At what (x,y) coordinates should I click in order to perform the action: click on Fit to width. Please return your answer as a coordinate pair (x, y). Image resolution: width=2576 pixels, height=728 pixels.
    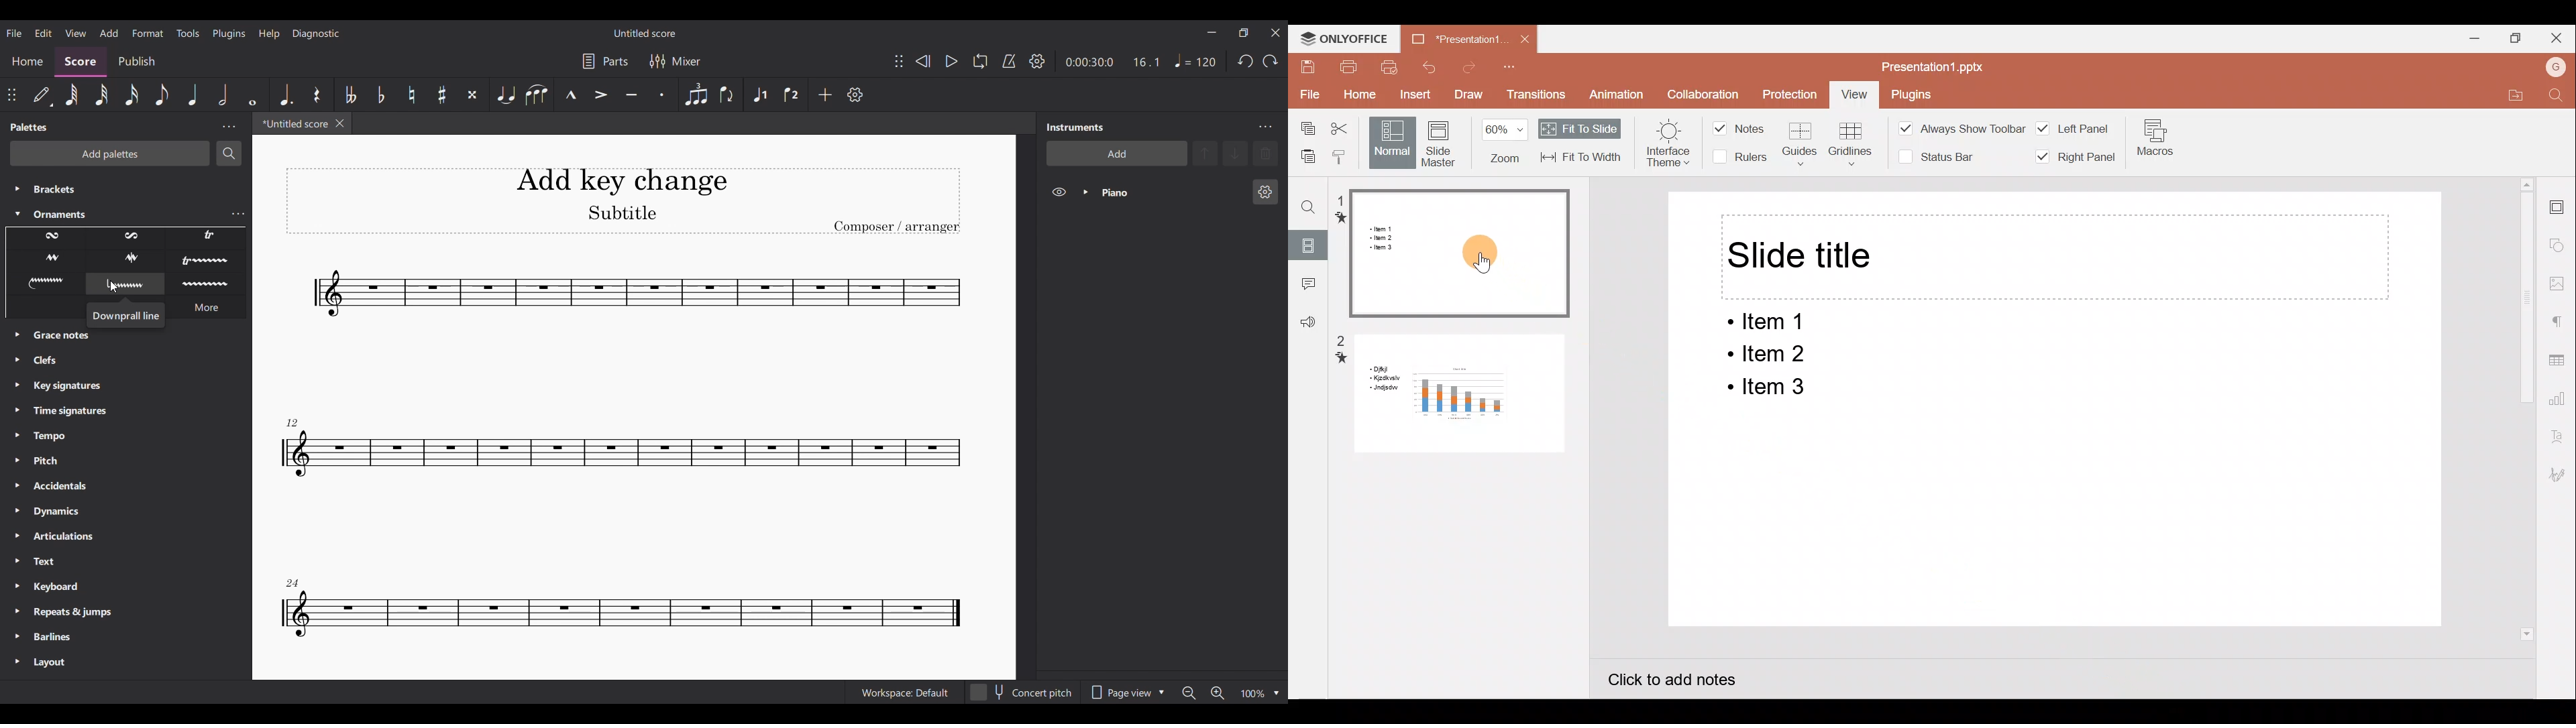
    Looking at the image, I should click on (1581, 156).